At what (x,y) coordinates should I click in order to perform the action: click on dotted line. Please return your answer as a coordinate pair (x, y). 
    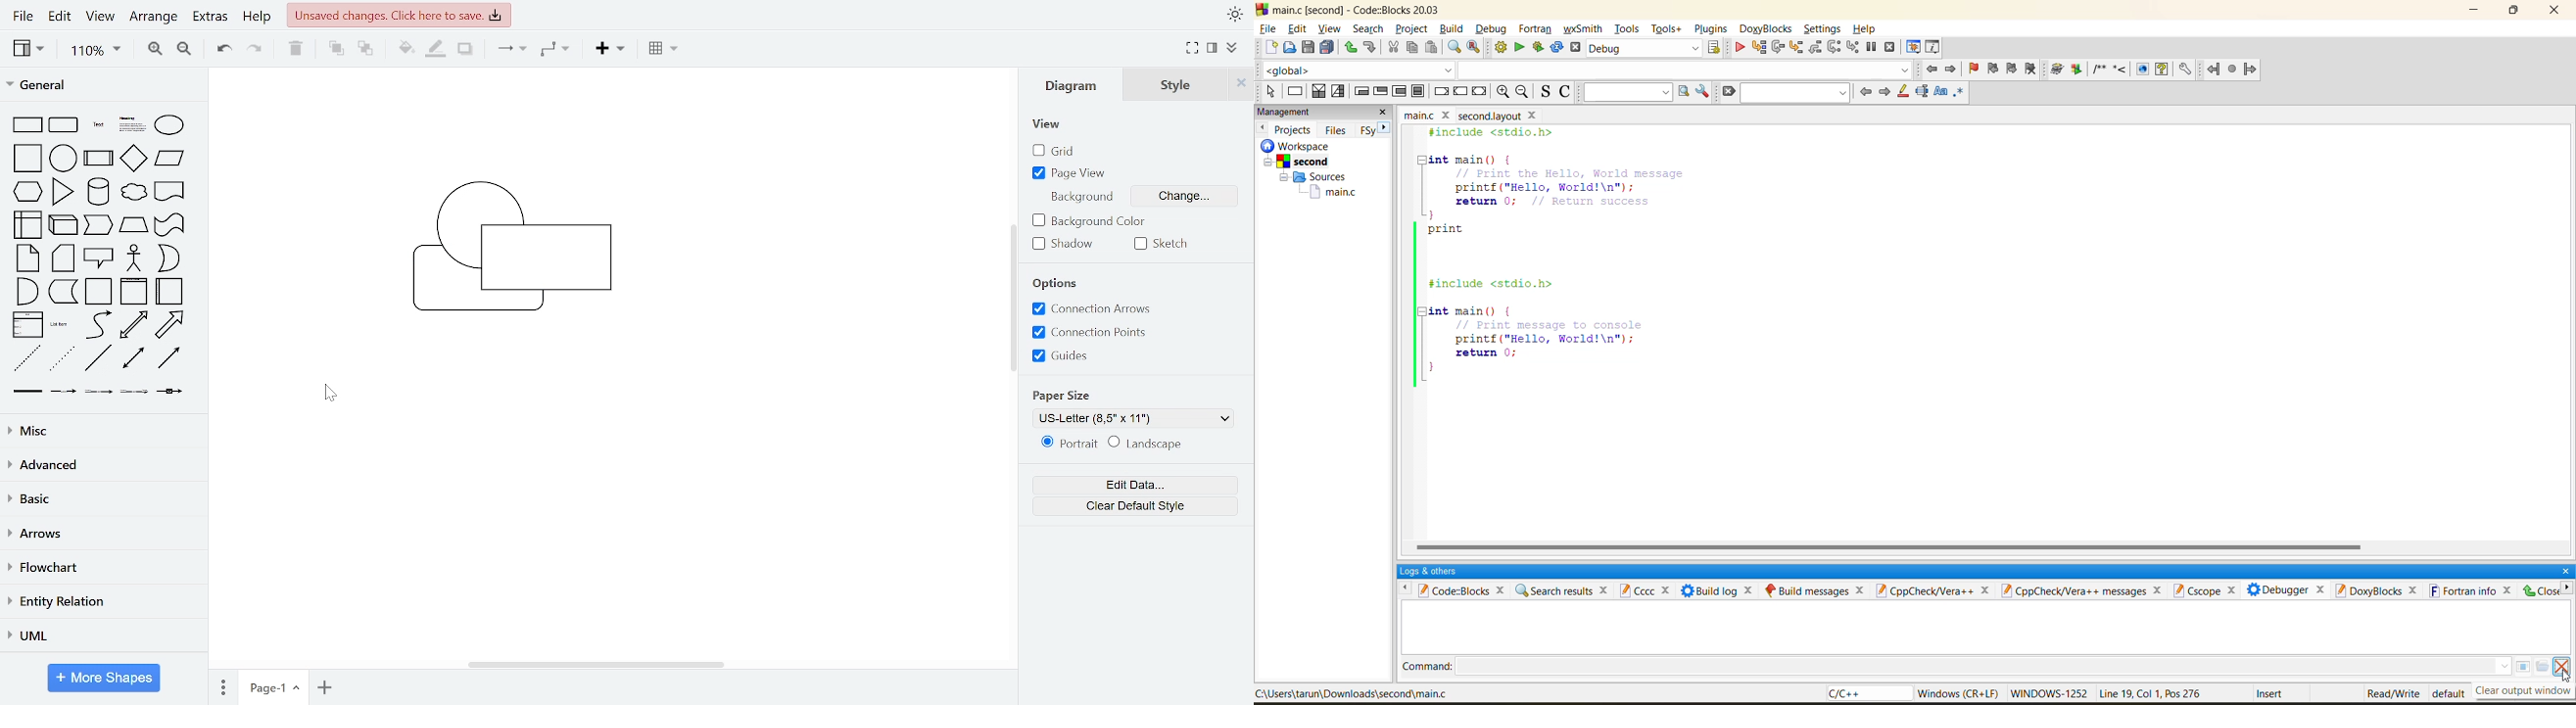
    Looking at the image, I should click on (63, 358).